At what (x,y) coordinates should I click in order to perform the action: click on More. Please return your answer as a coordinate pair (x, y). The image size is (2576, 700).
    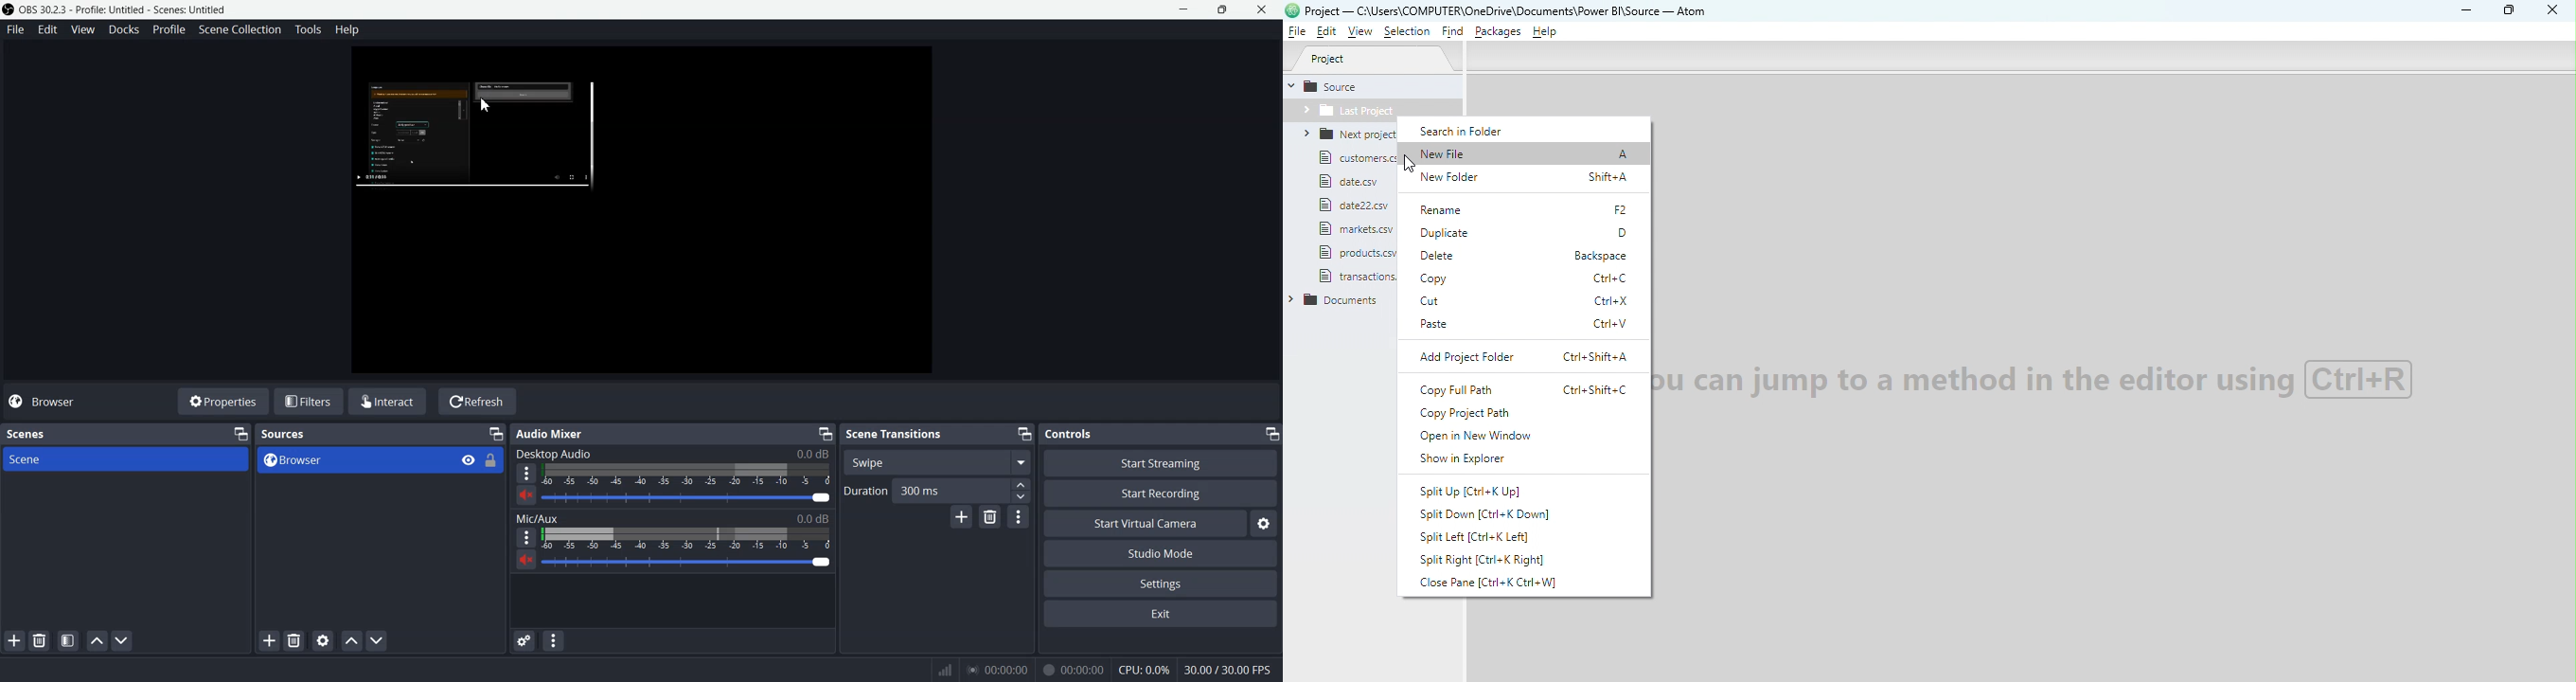
    Looking at the image, I should click on (526, 538).